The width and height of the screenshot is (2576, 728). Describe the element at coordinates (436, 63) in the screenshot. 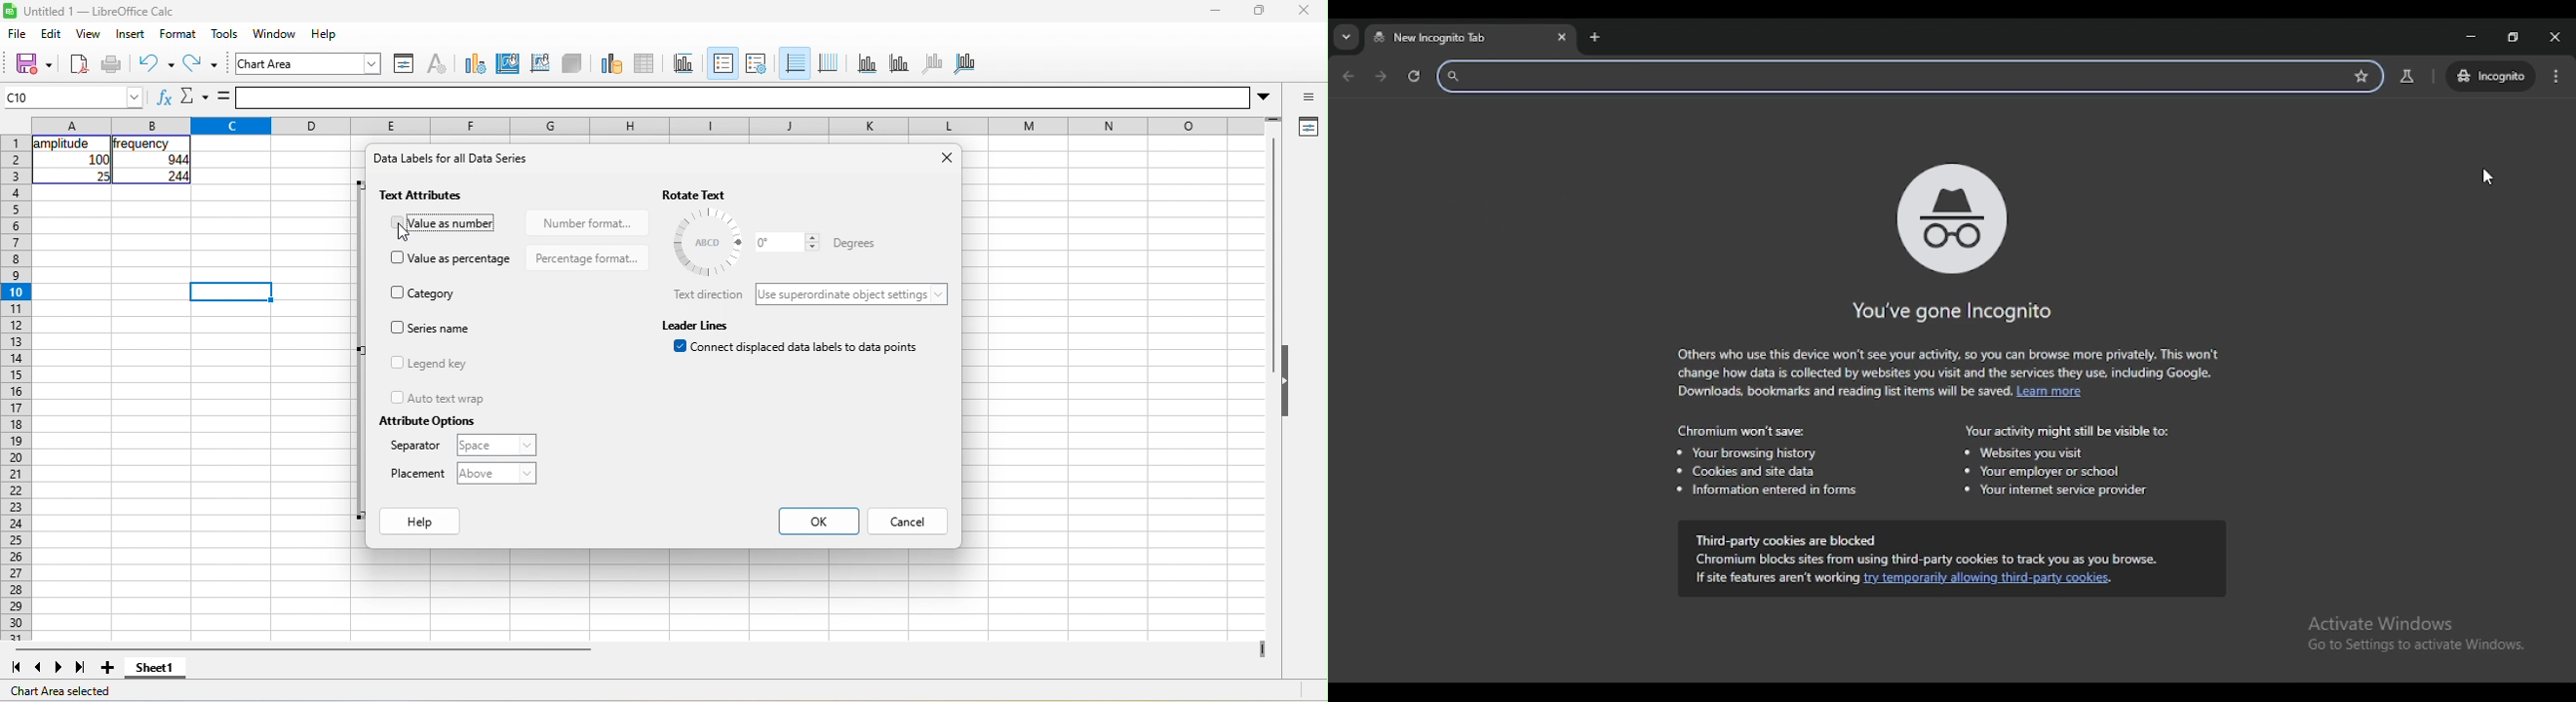

I see `character` at that location.